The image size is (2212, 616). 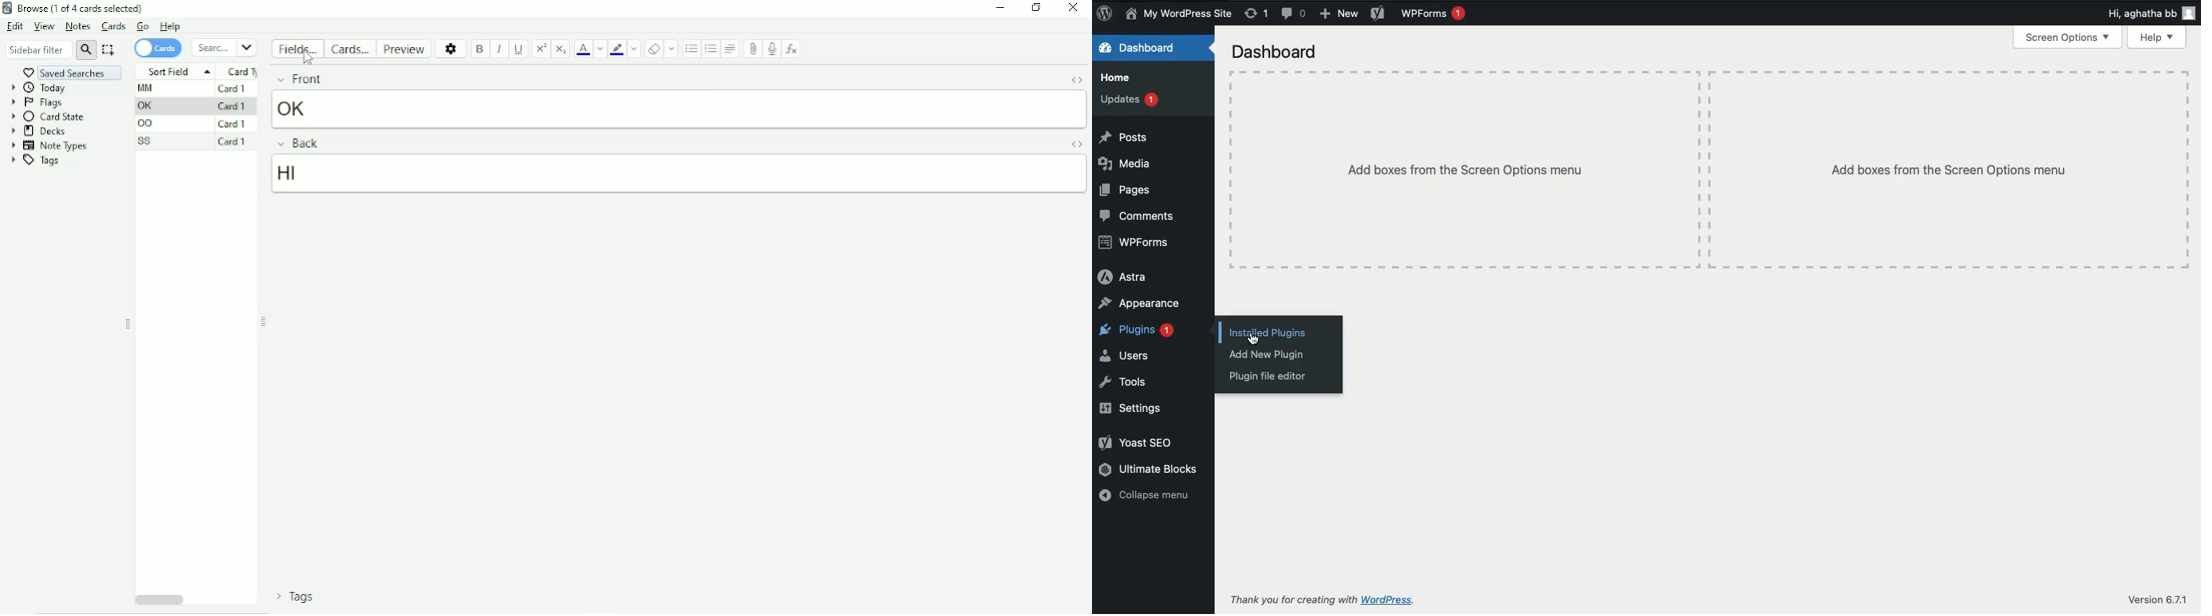 What do you see at coordinates (1124, 276) in the screenshot?
I see `Astra` at bounding box center [1124, 276].